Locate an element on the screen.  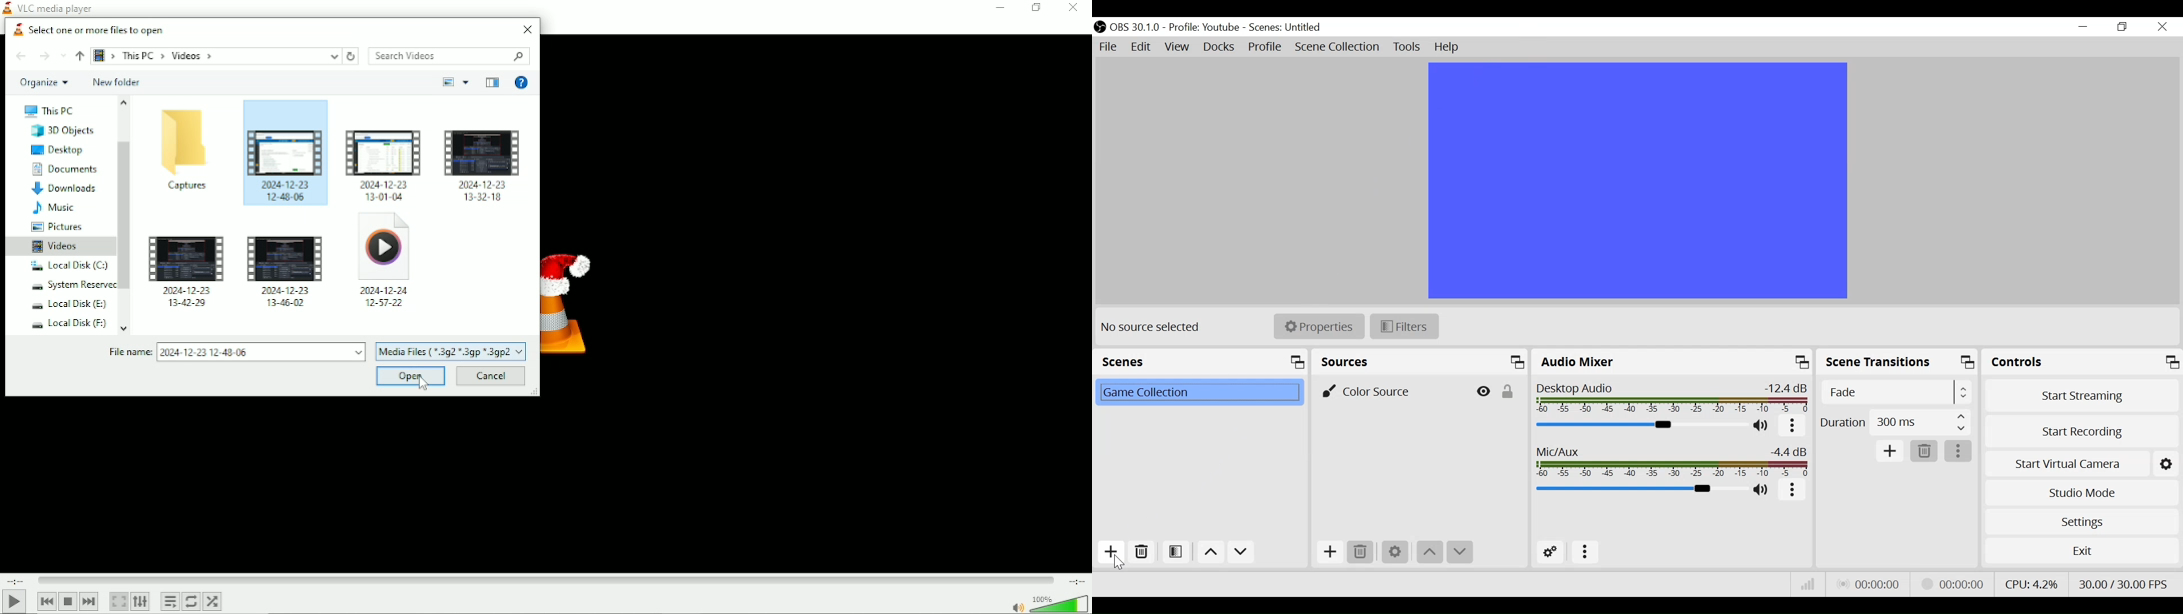
(un)select Duration is located at coordinates (1895, 422).